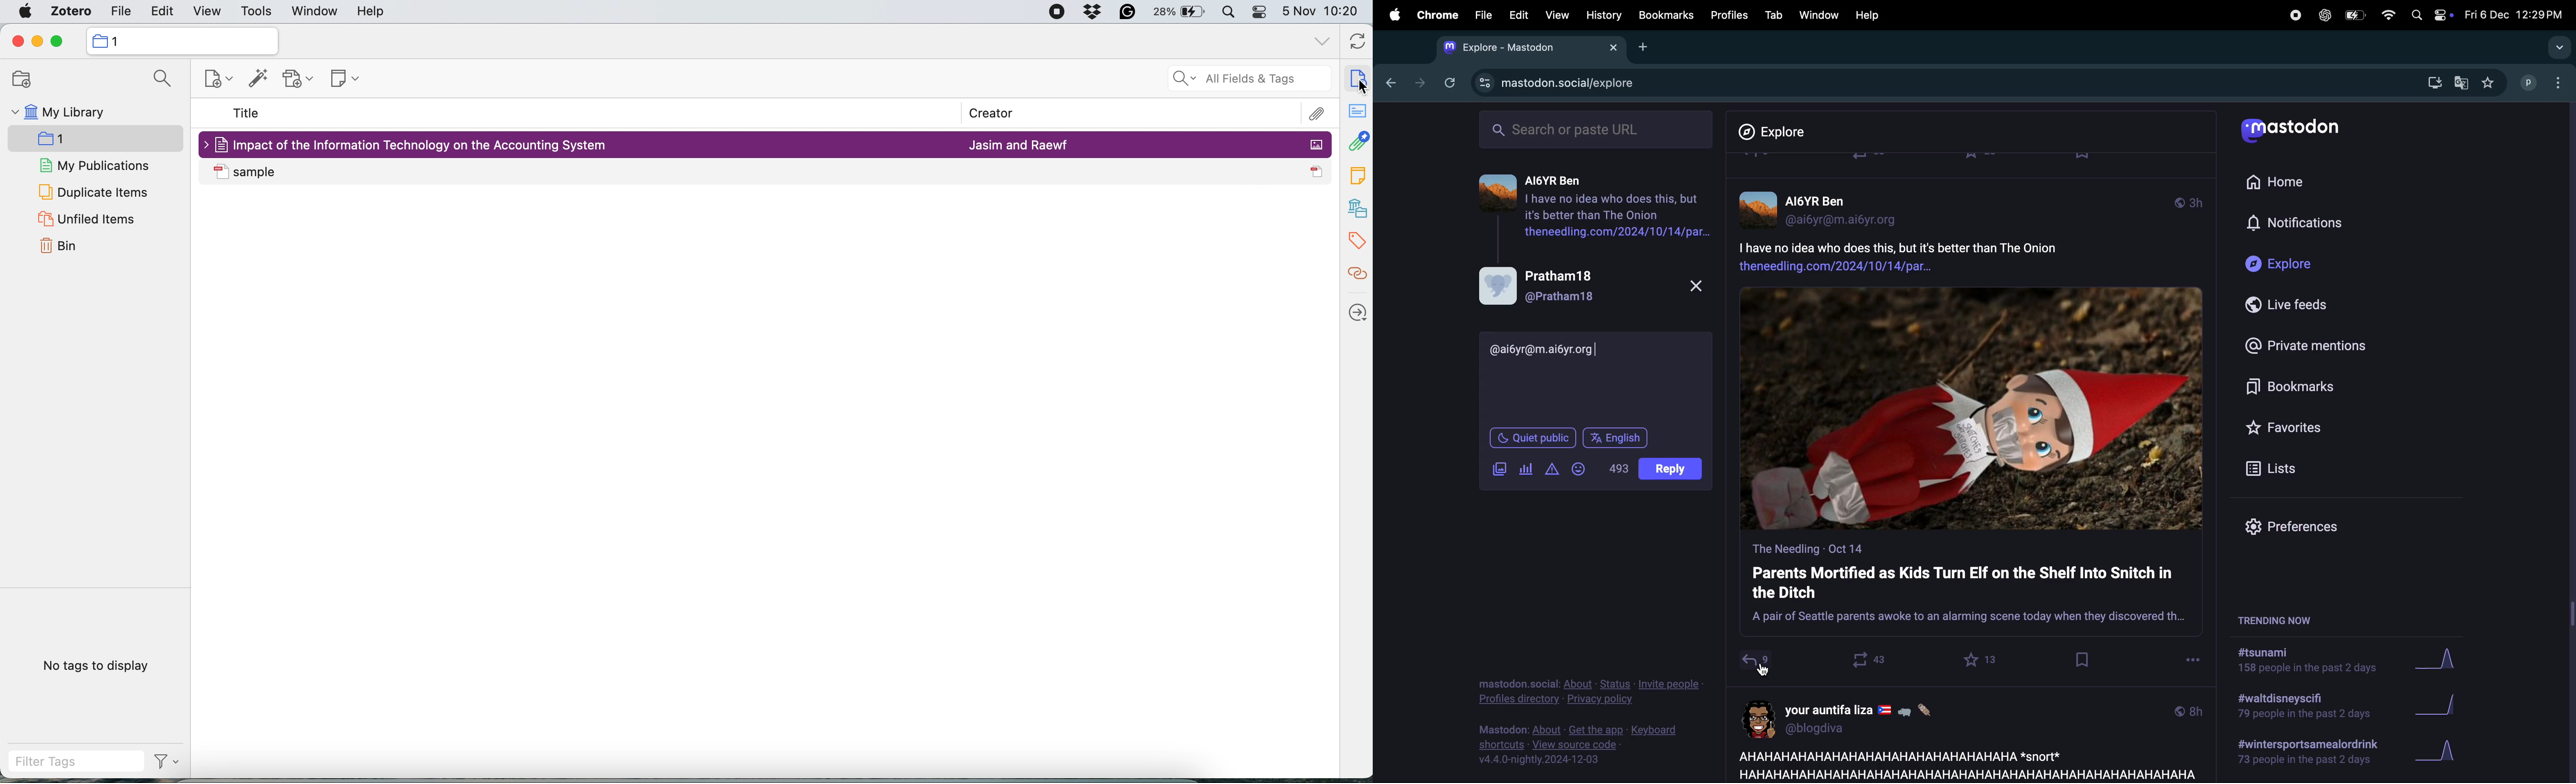  I want to click on add alert, so click(1554, 470).